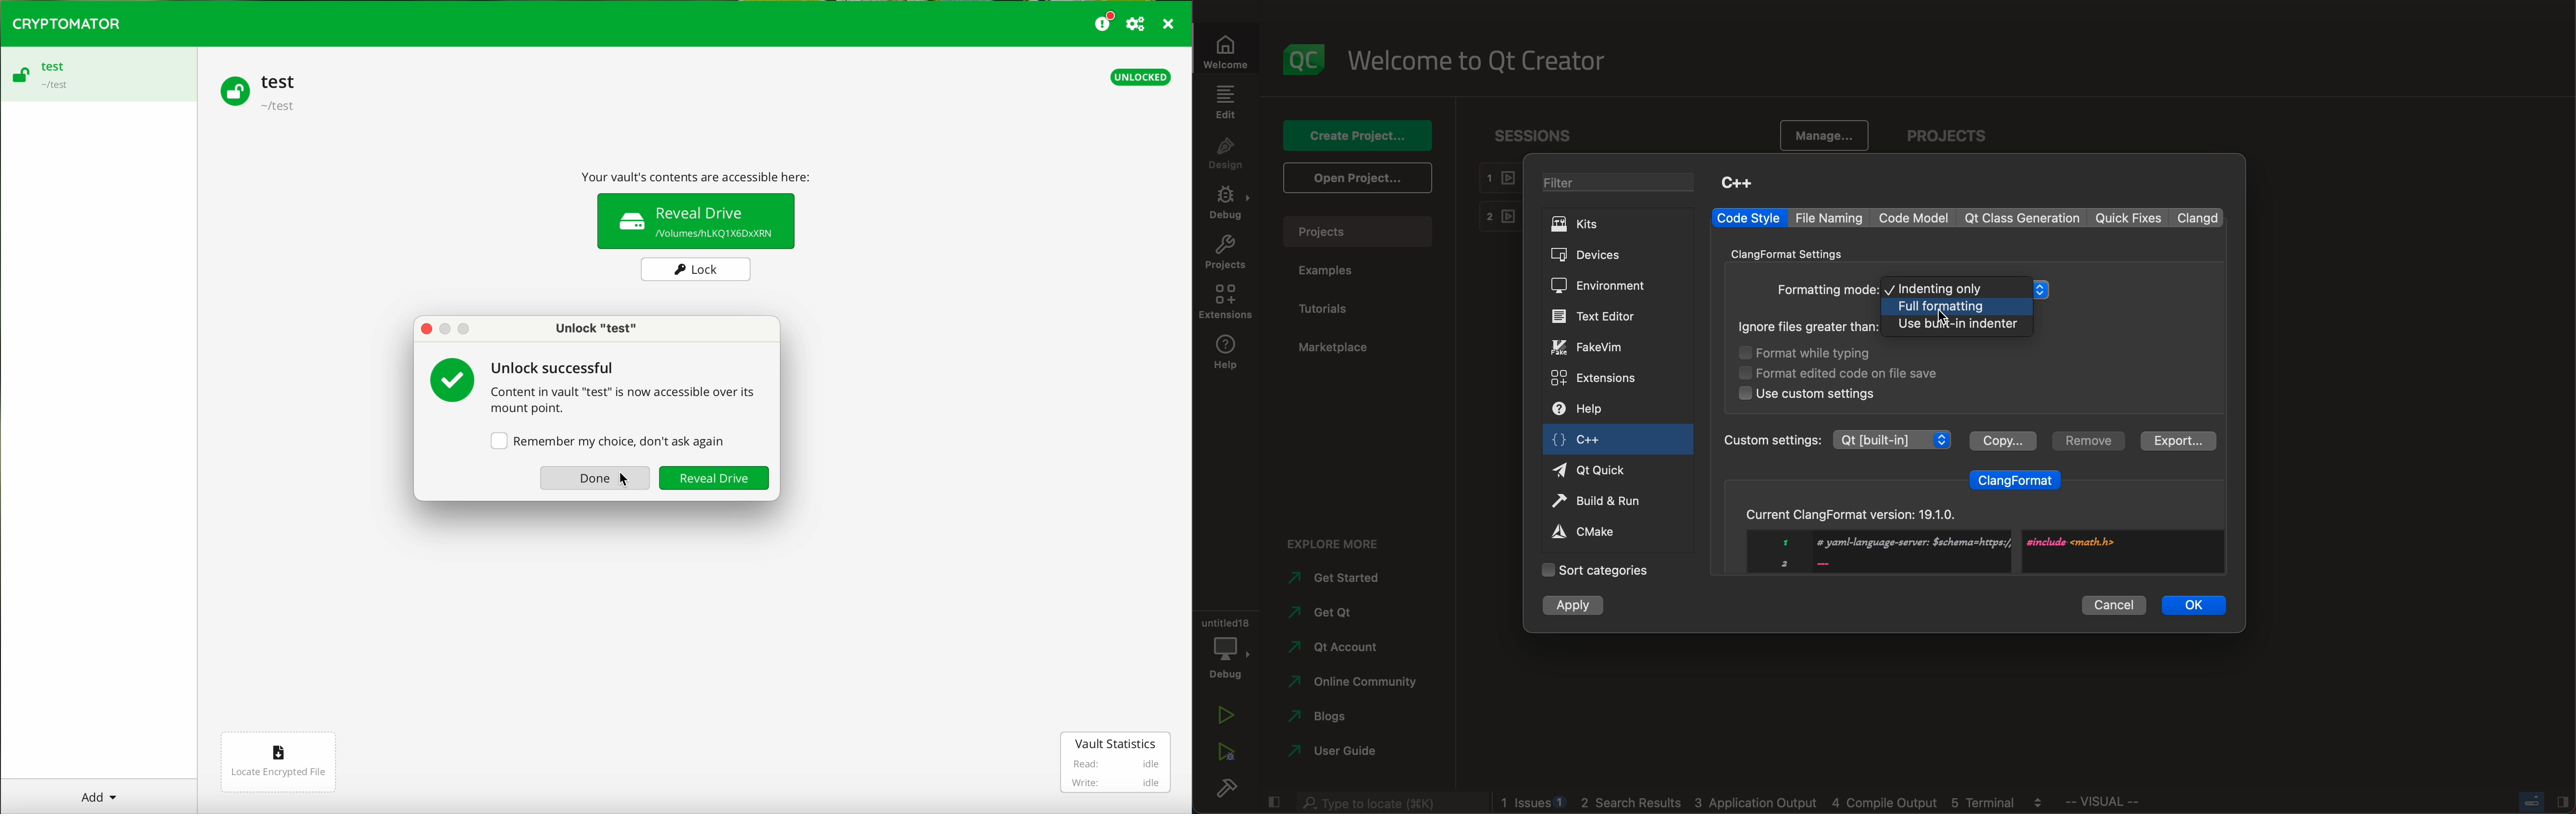  Describe the element at coordinates (1827, 291) in the screenshot. I see `Formatting mode` at that location.